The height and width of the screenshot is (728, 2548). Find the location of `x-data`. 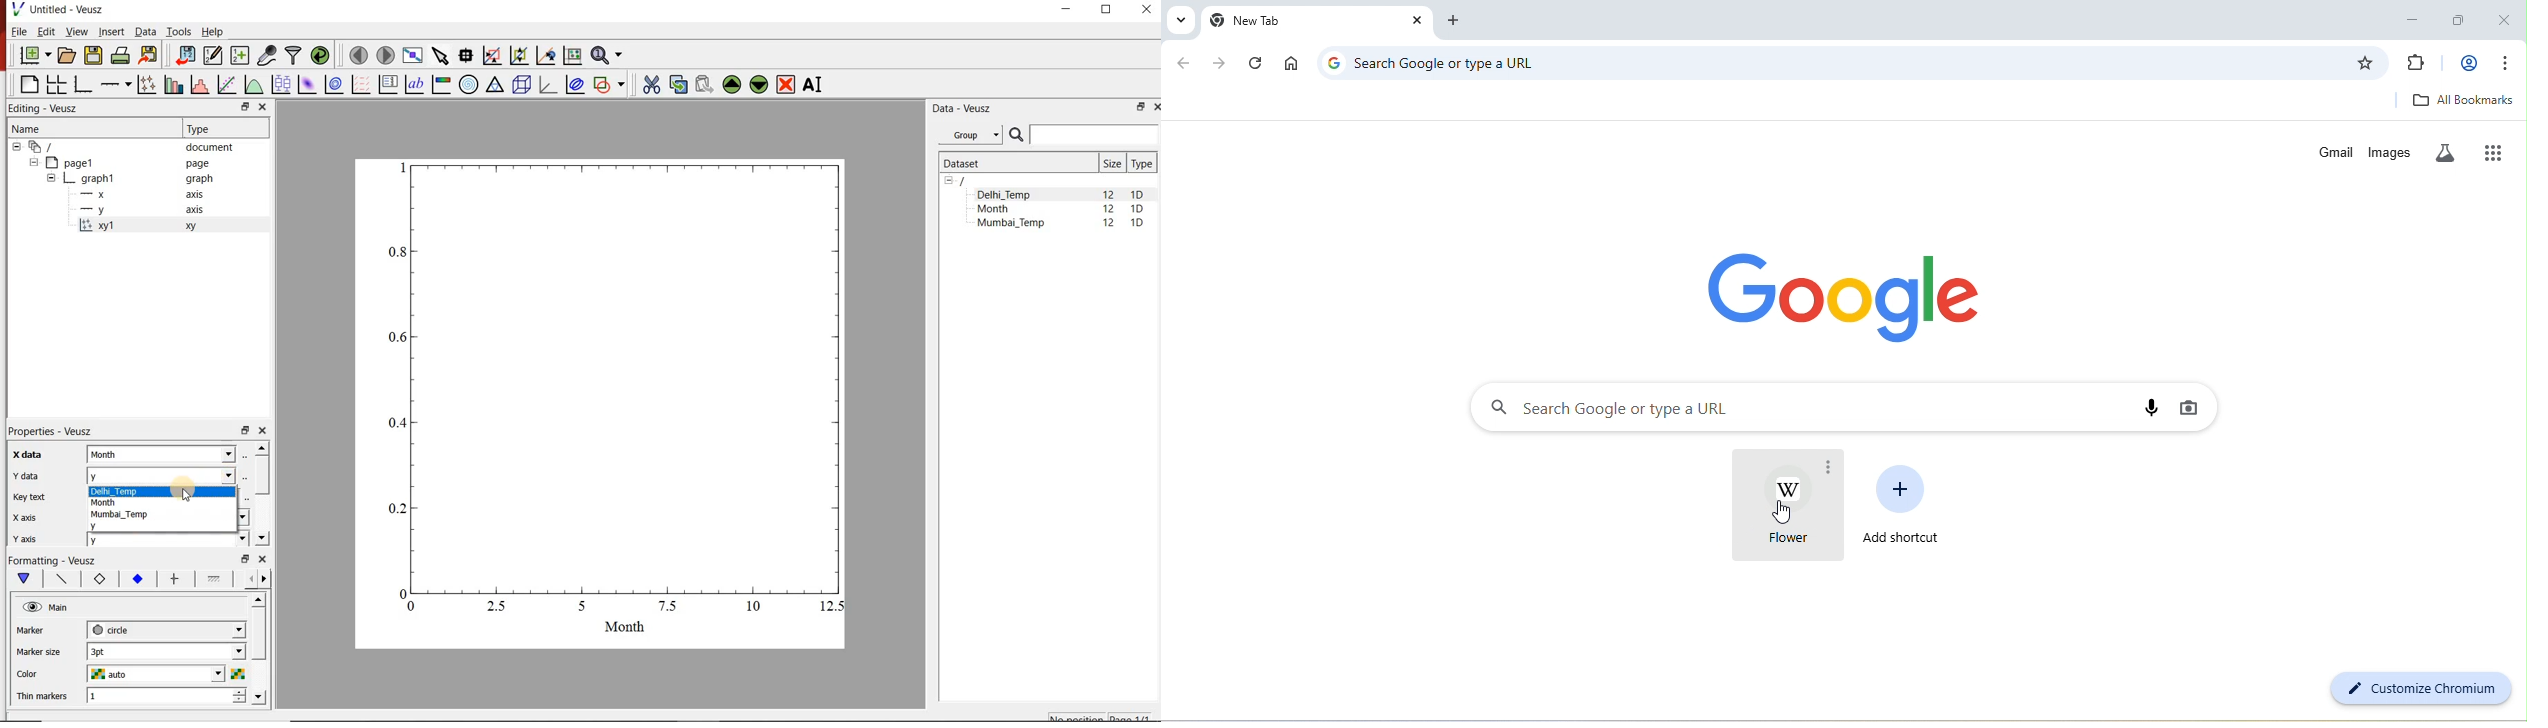

x-data is located at coordinates (29, 454).